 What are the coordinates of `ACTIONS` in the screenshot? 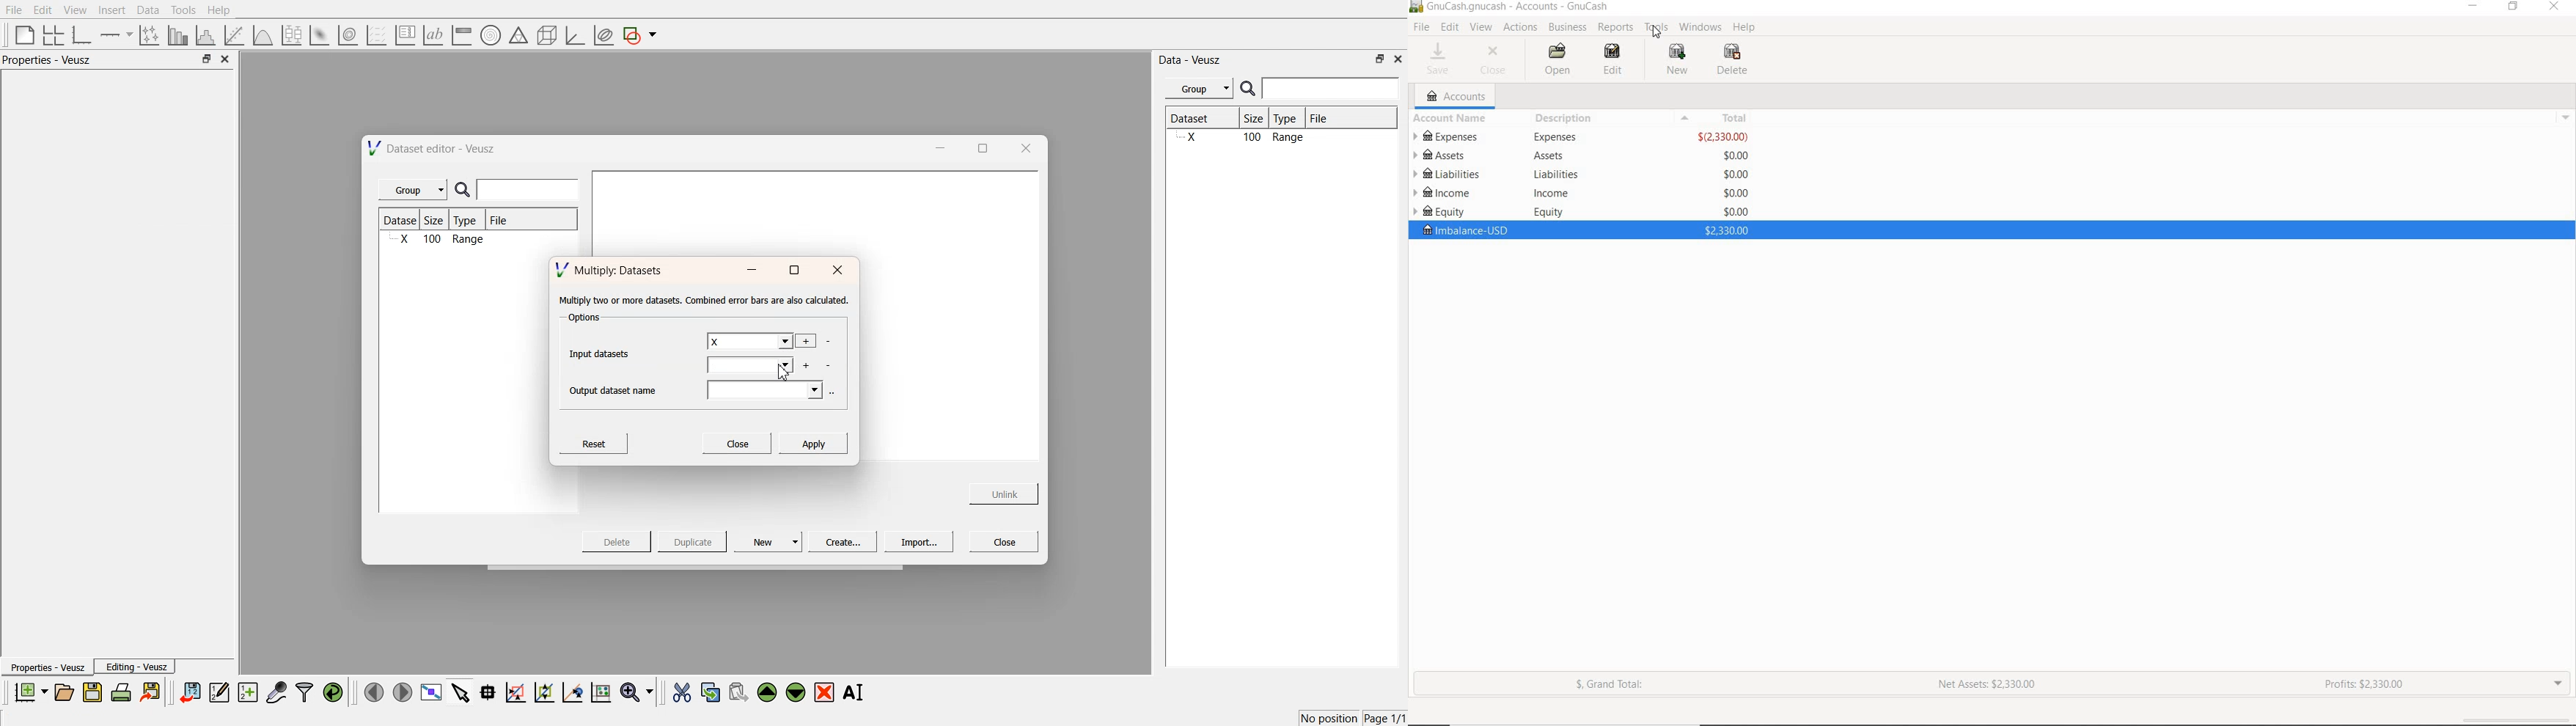 It's located at (1521, 28).